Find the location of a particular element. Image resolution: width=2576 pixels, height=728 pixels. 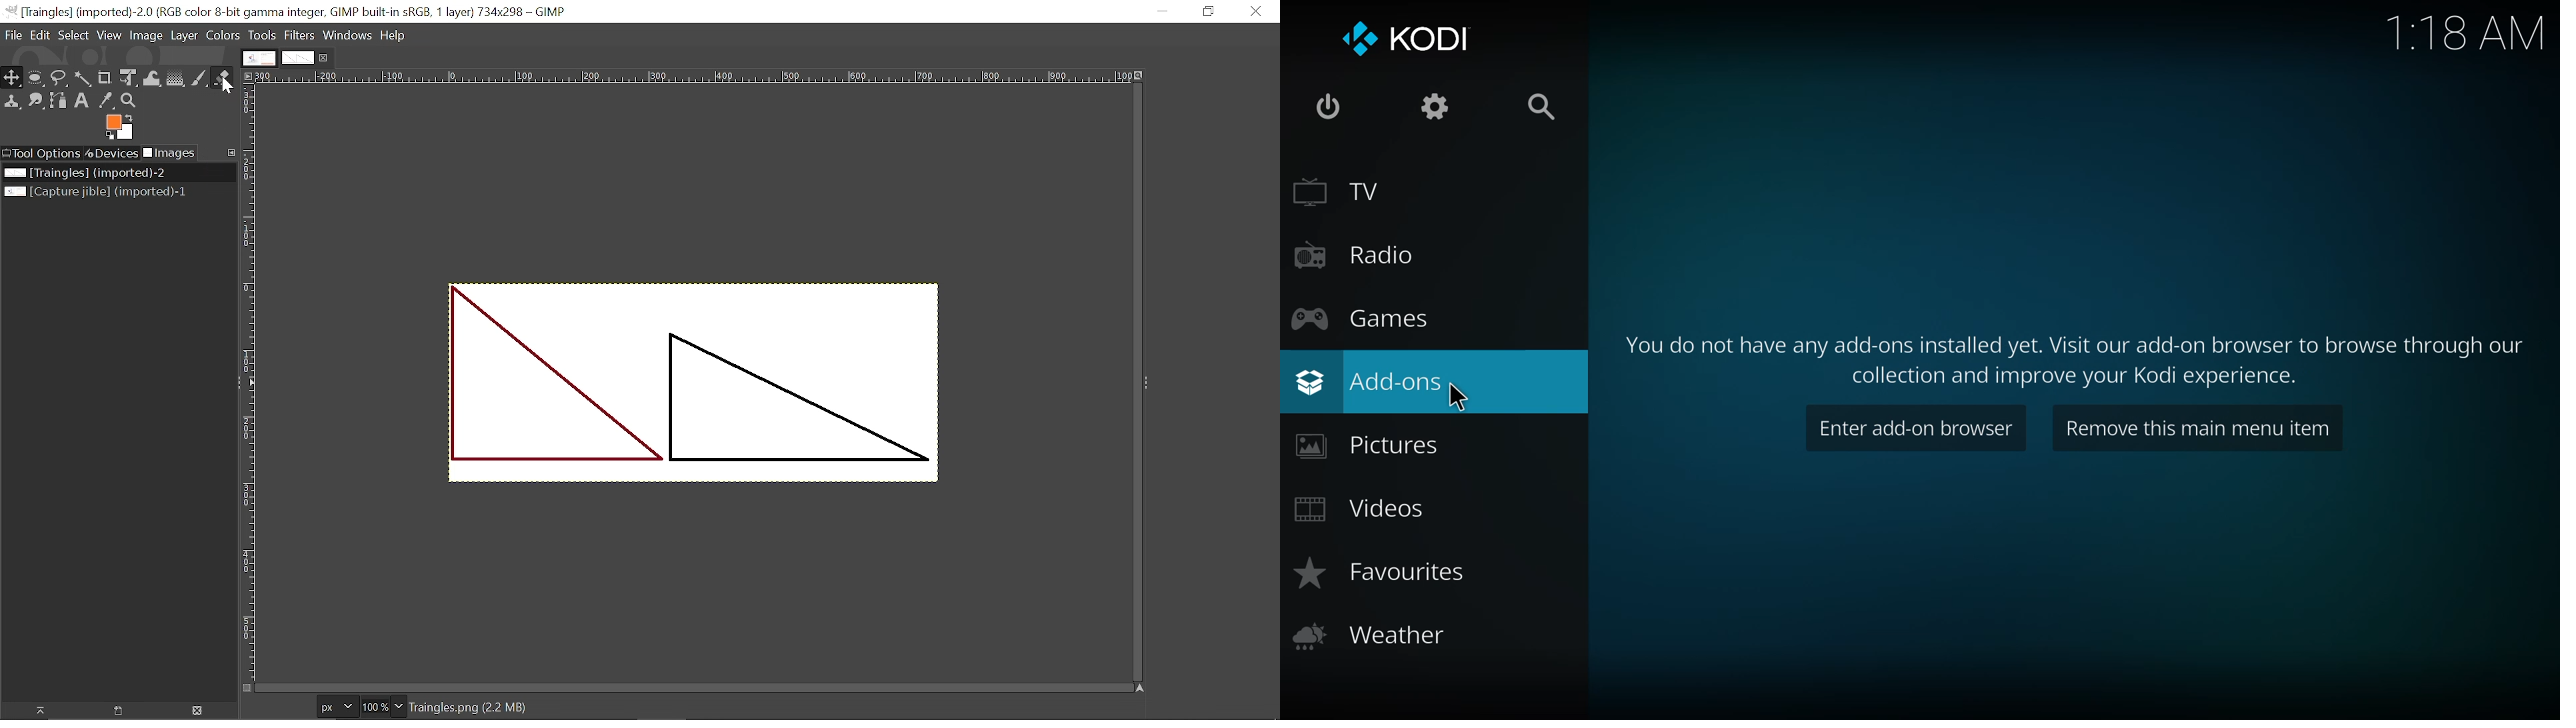

Devices is located at coordinates (112, 153).